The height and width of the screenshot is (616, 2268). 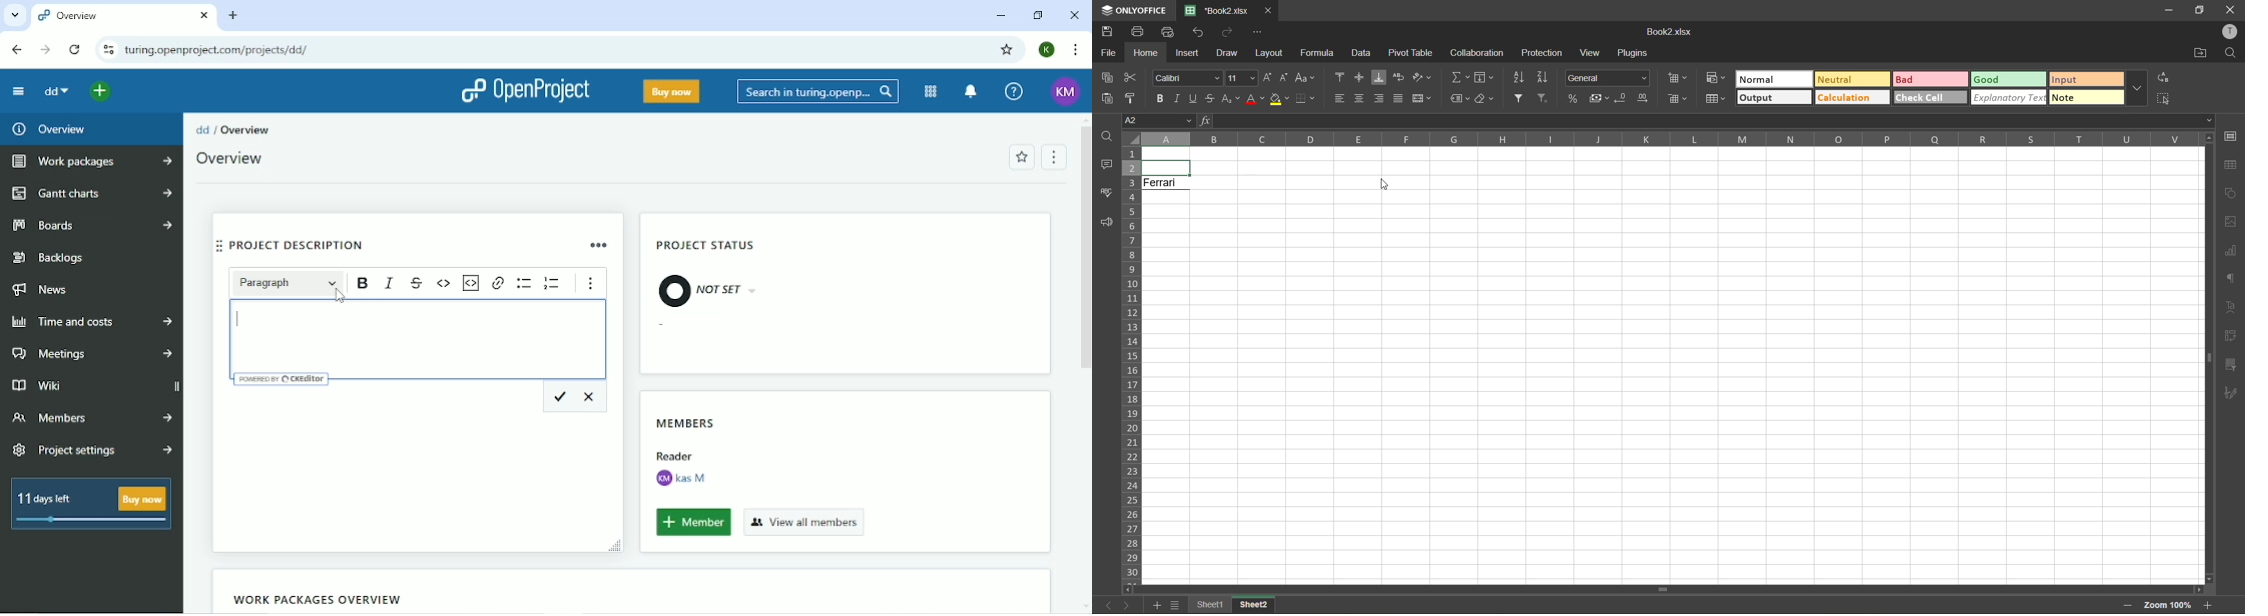 What do you see at coordinates (1382, 186) in the screenshot?
I see `cursor` at bounding box center [1382, 186].